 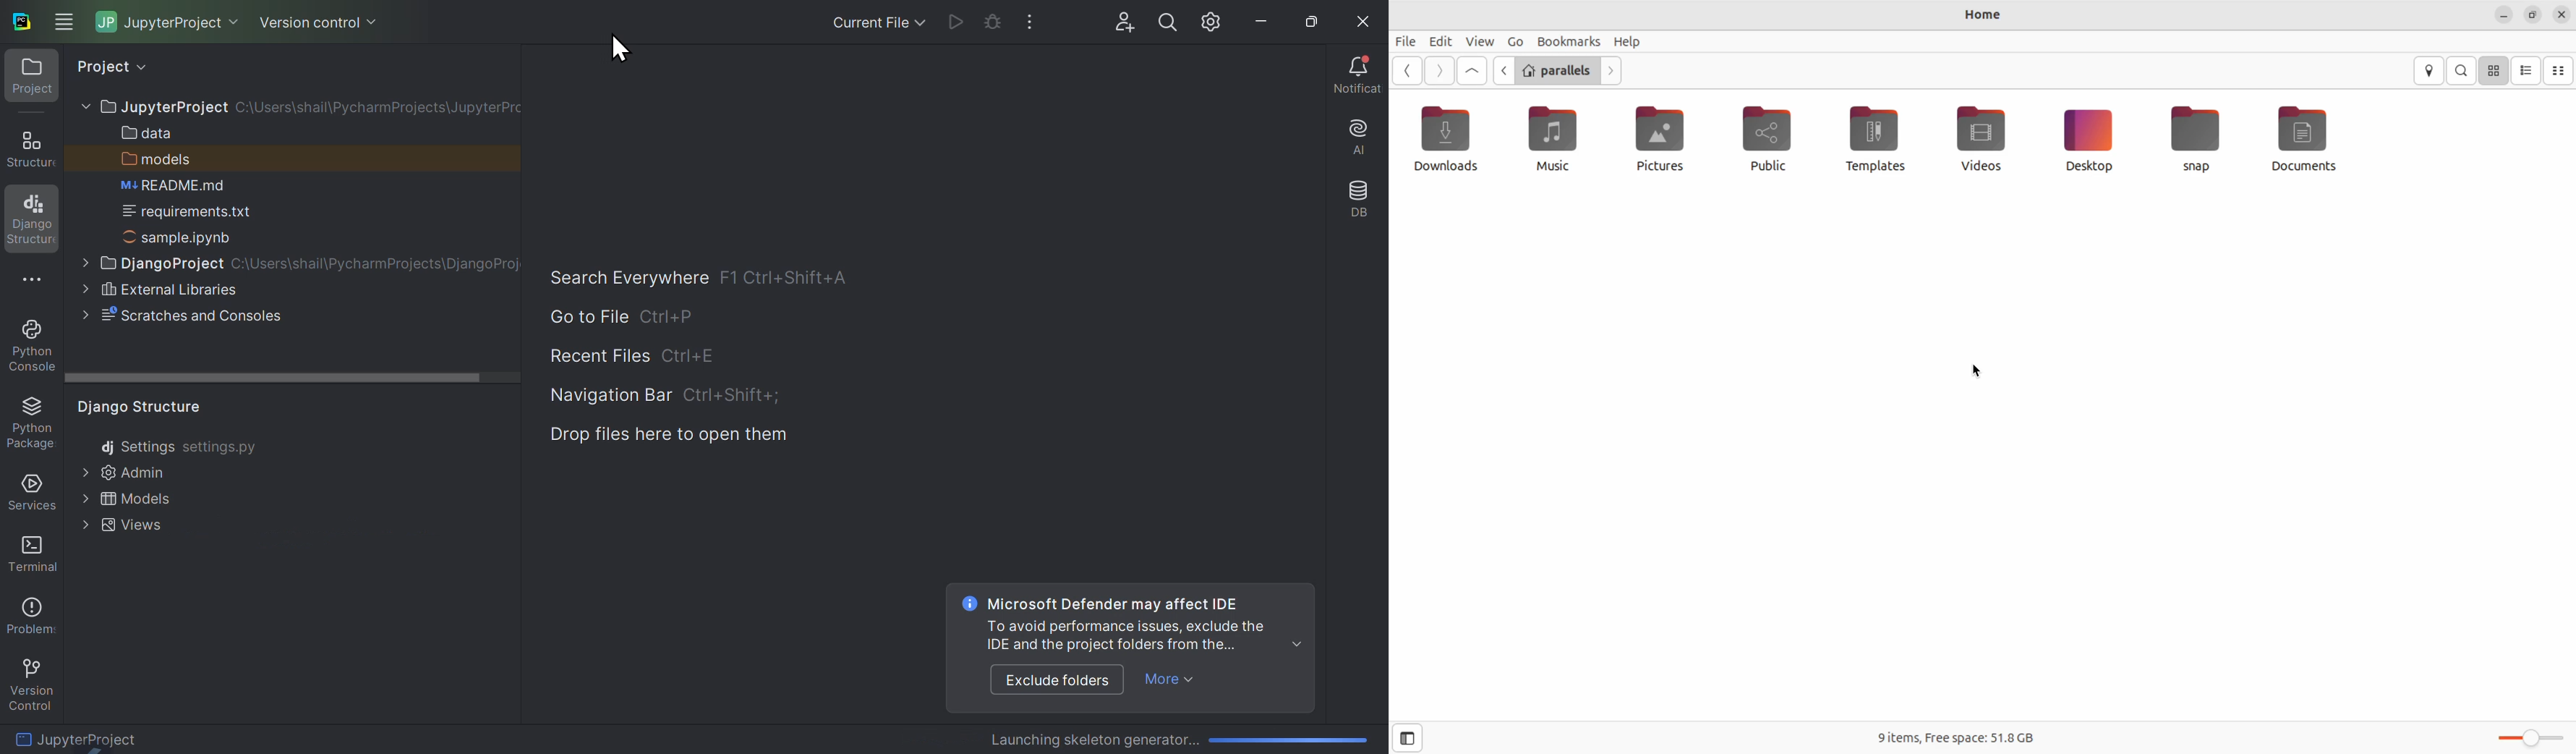 I want to click on Sample.Ipymb, so click(x=187, y=237).